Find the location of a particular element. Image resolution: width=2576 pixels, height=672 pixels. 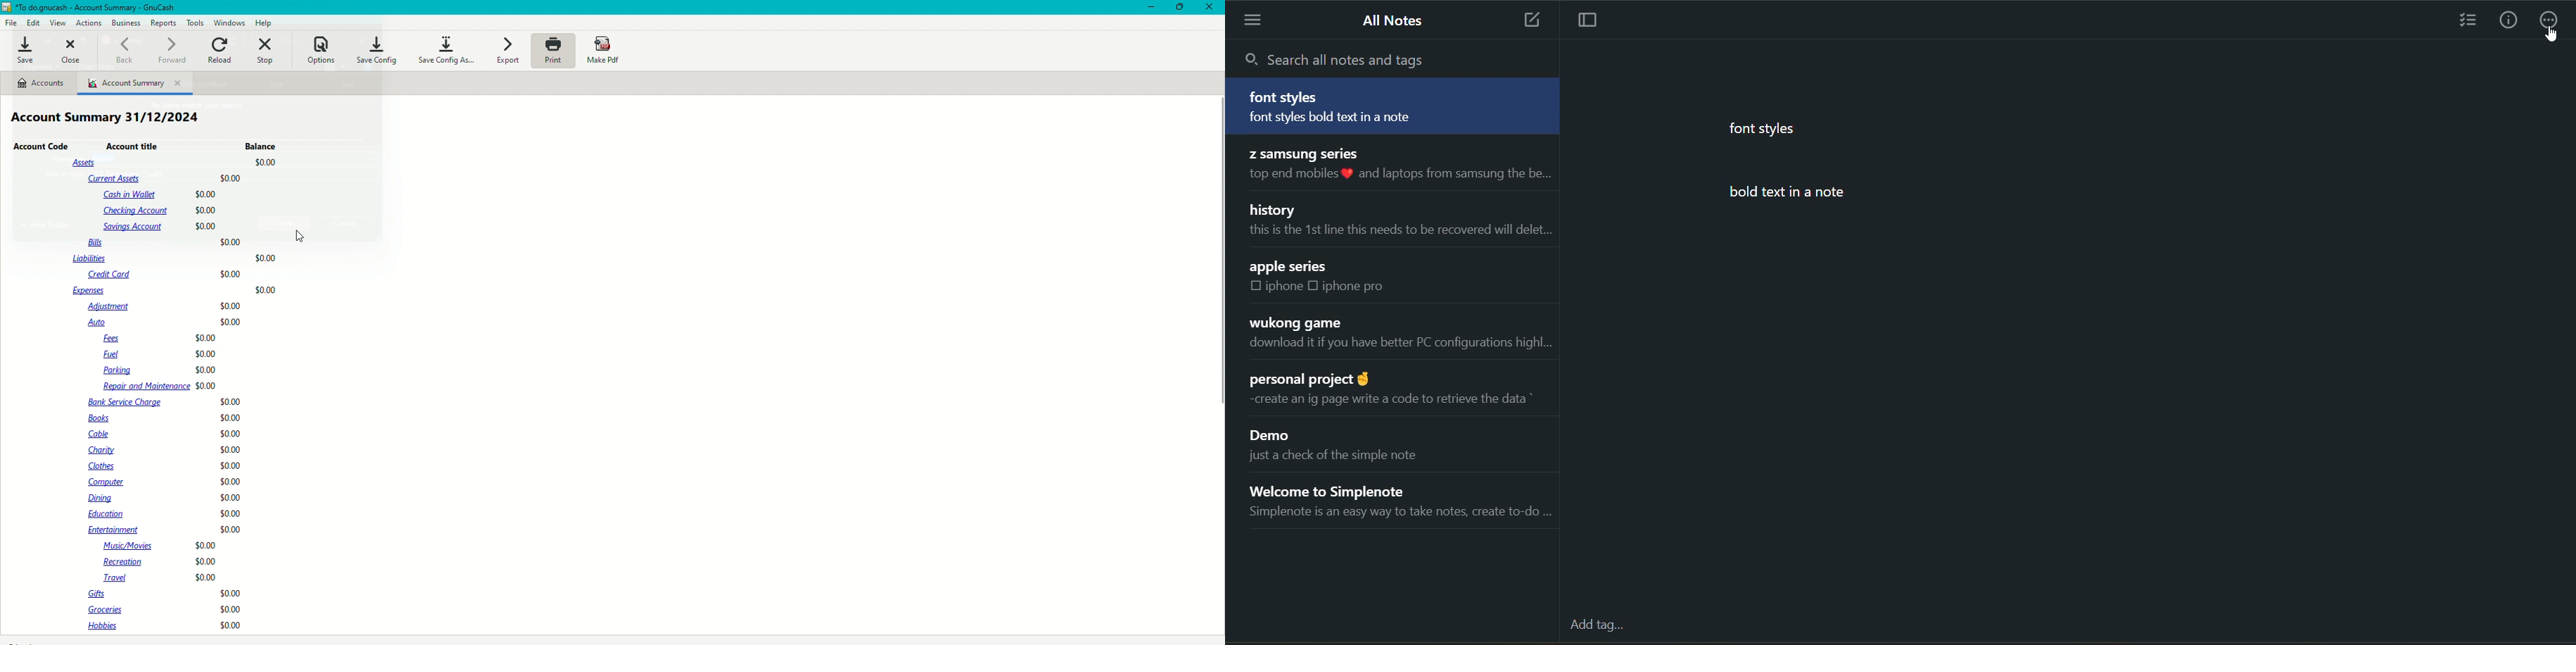

Windows is located at coordinates (230, 22).